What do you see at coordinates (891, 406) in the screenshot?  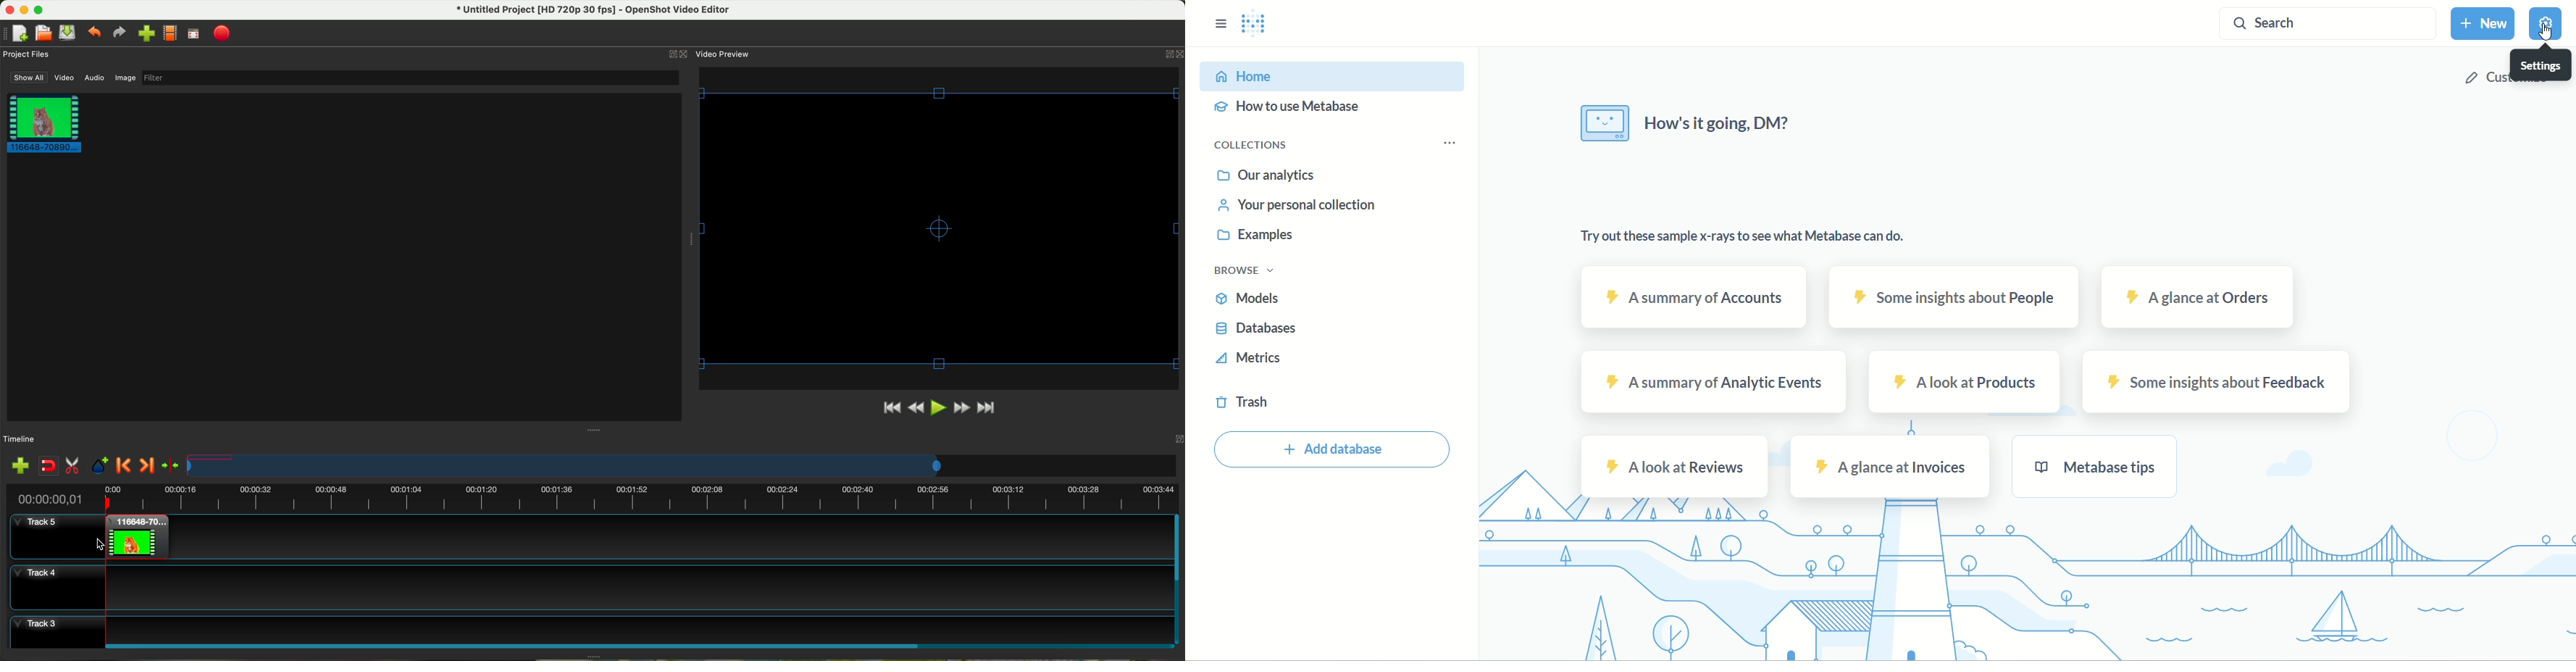 I see `jump to start` at bounding box center [891, 406].